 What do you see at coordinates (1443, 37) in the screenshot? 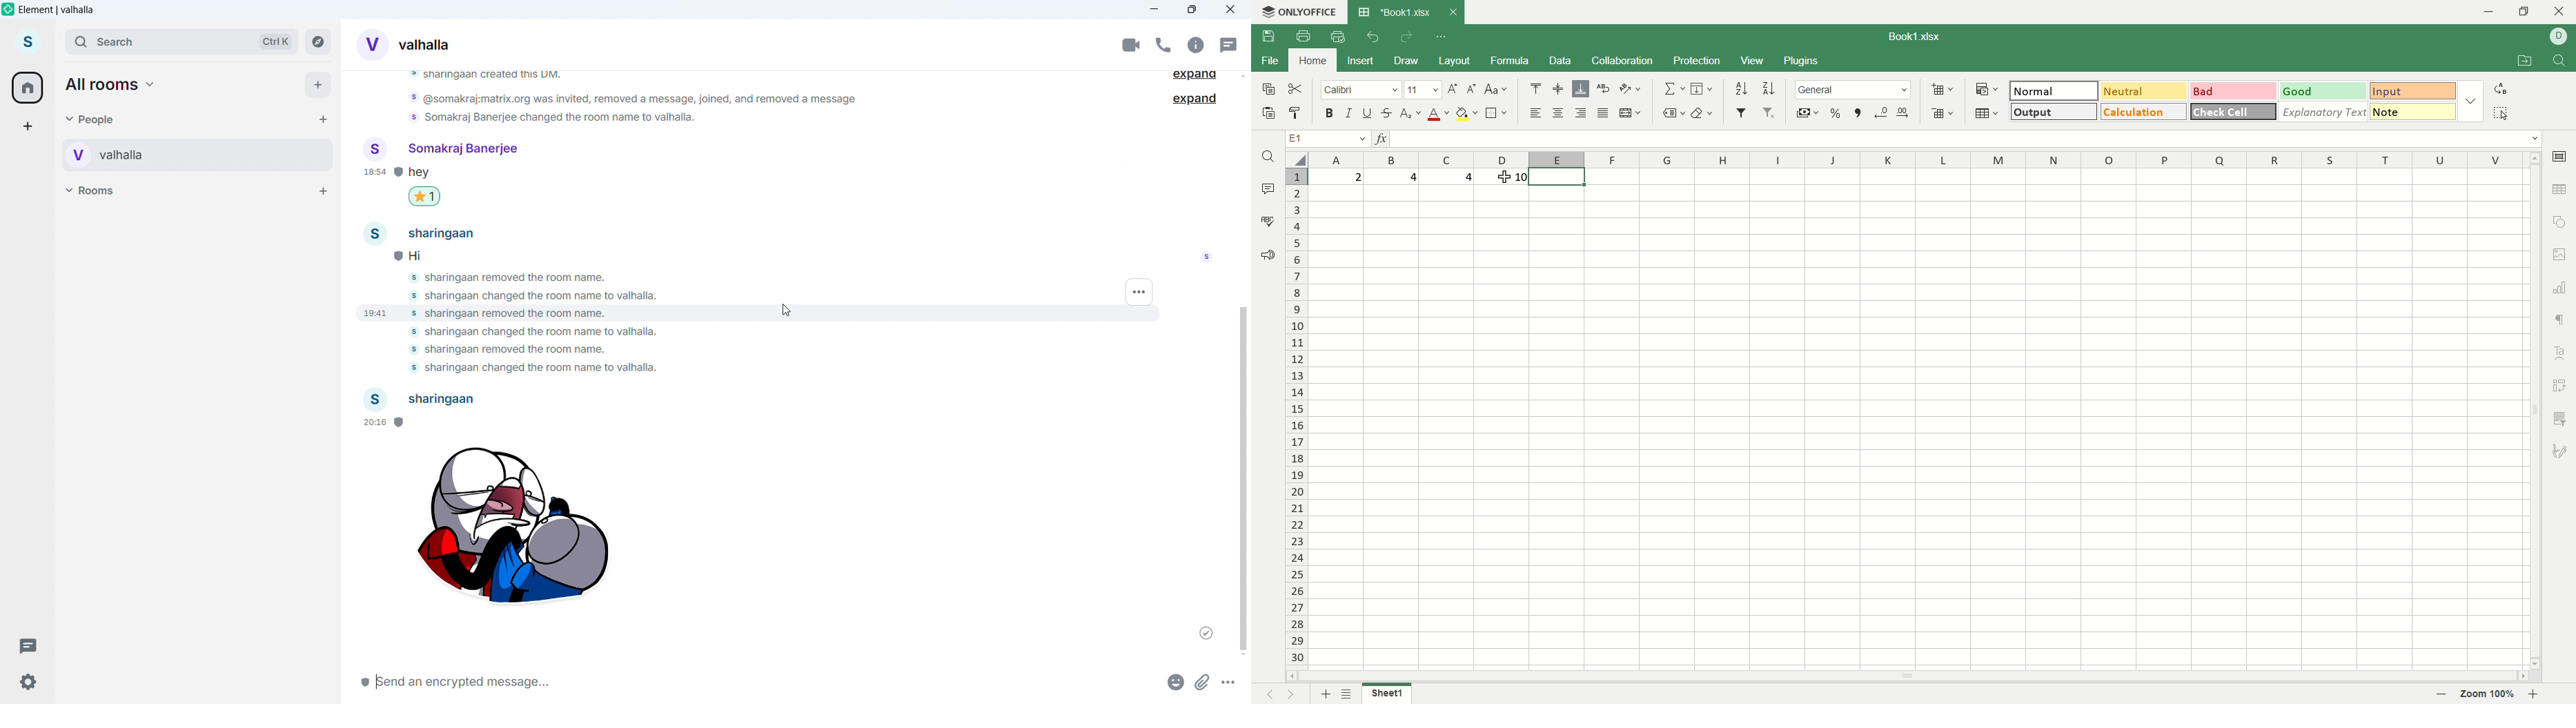
I see `quick access toolbar` at bounding box center [1443, 37].